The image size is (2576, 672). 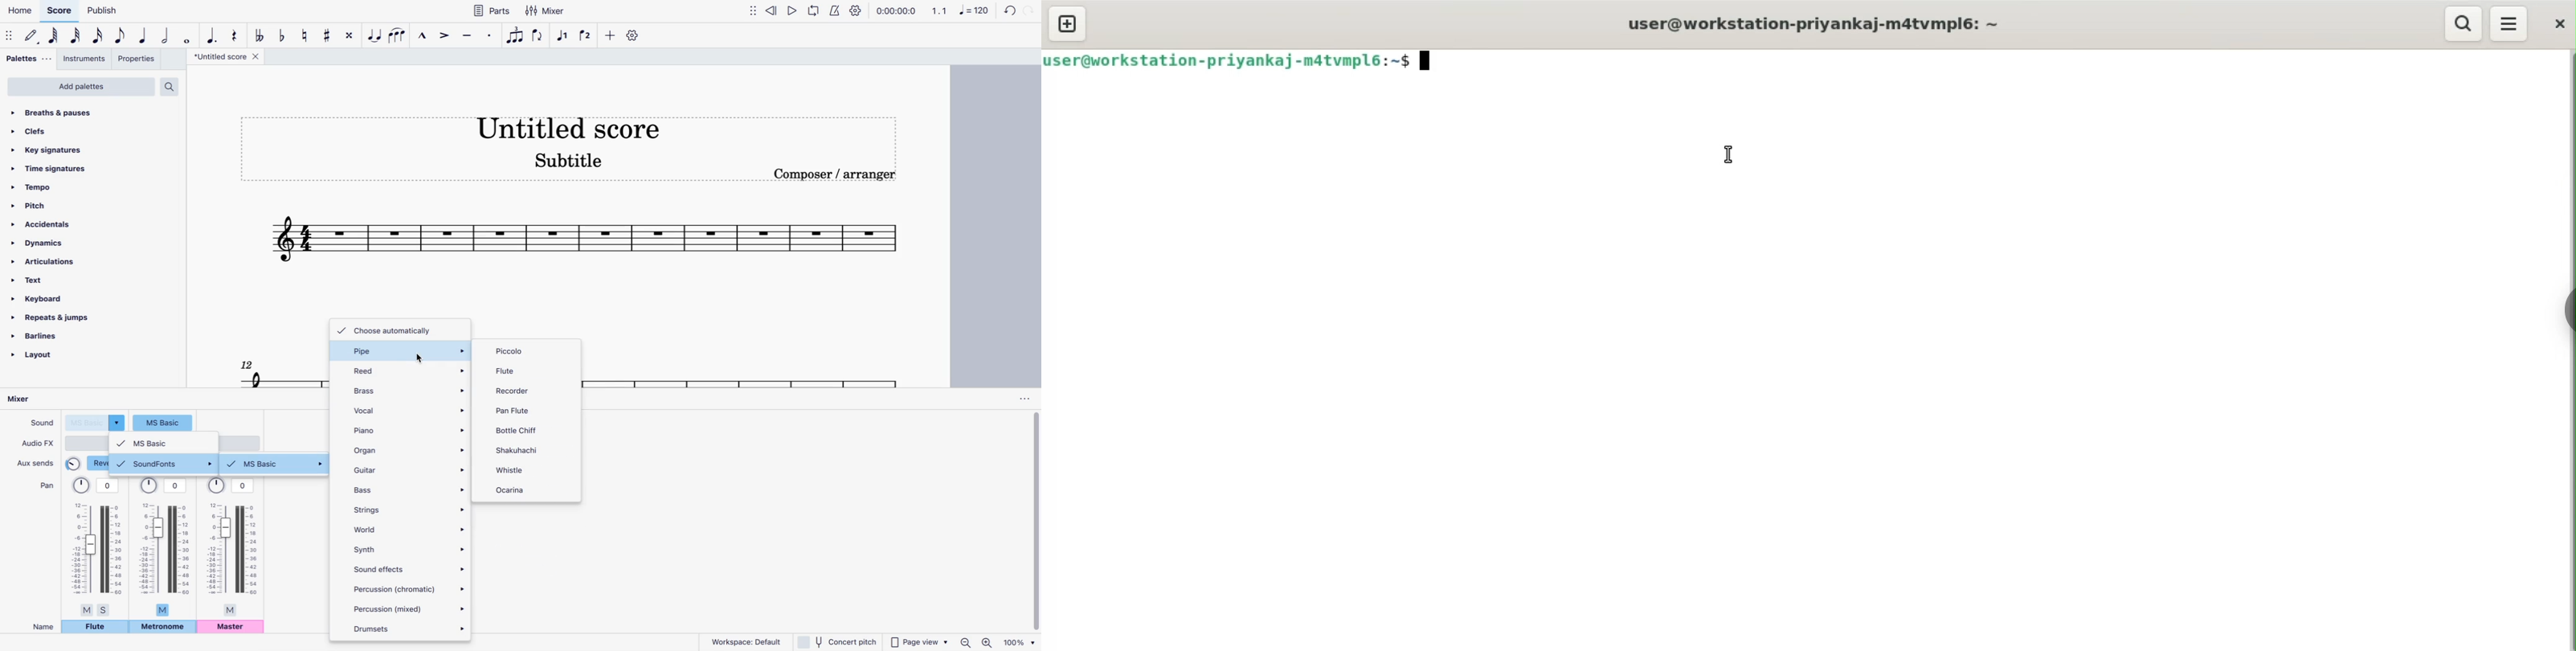 I want to click on marcato, so click(x=420, y=35).